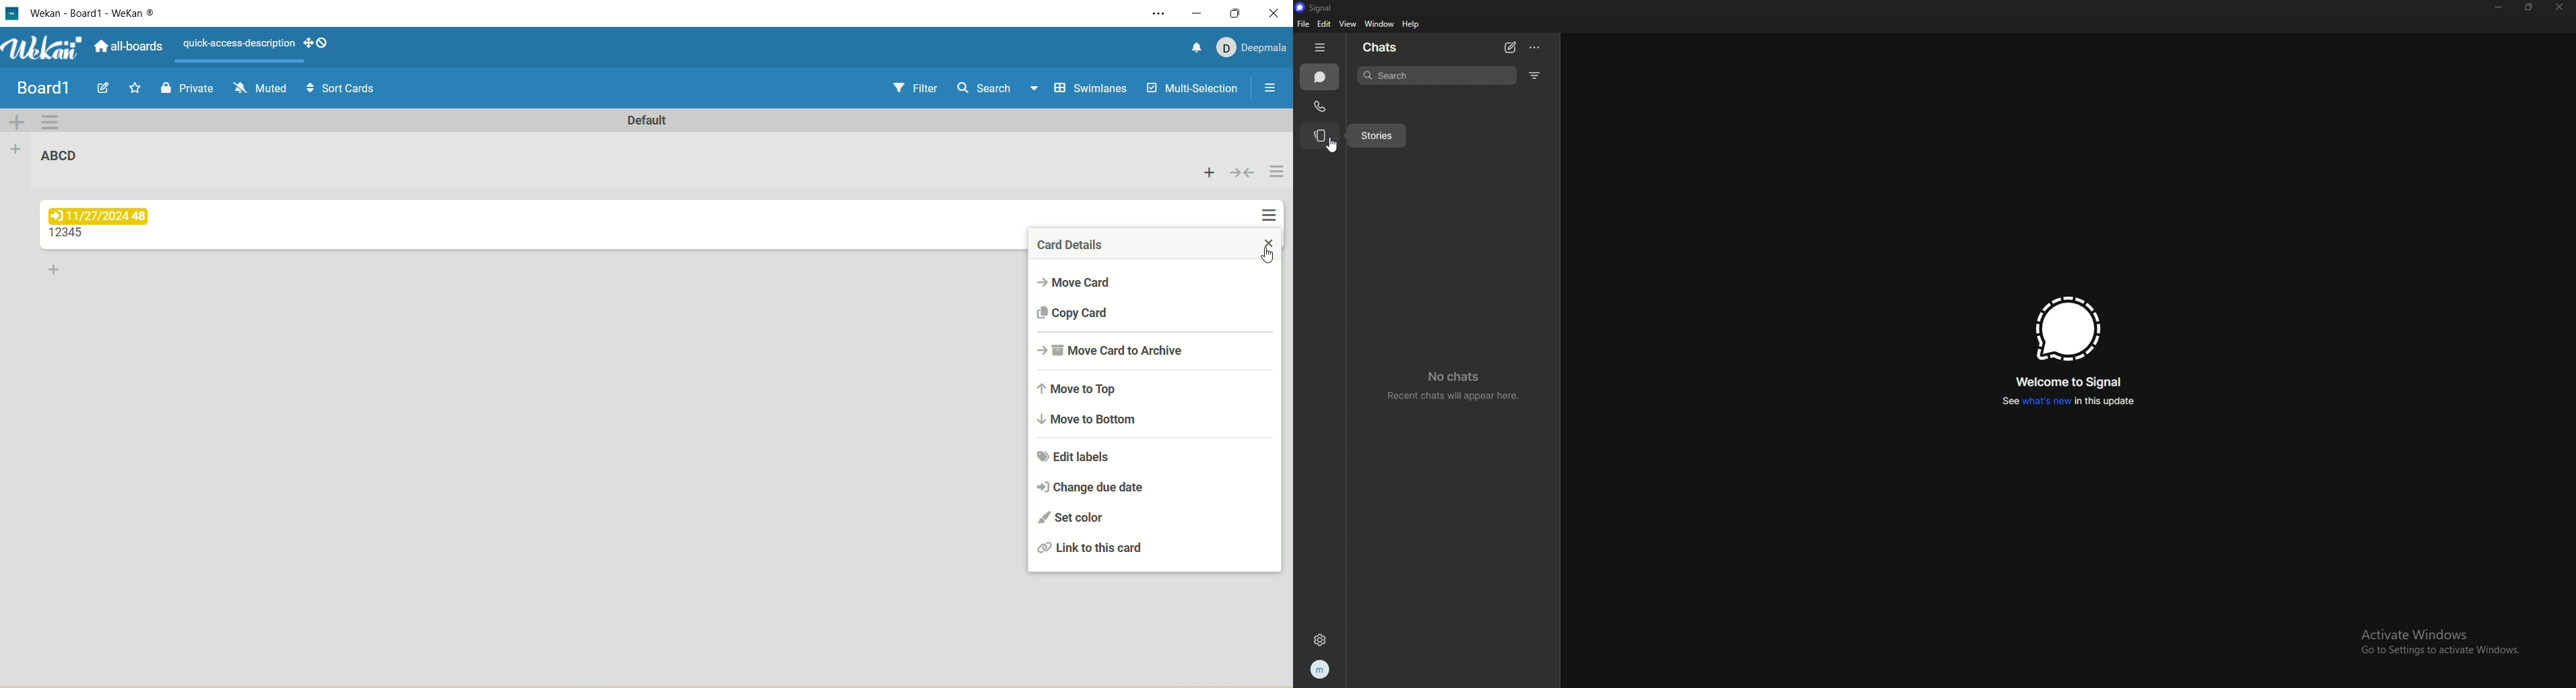 The height and width of the screenshot is (700, 2576). What do you see at coordinates (1325, 24) in the screenshot?
I see `edit` at bounding box center [1325, 24].